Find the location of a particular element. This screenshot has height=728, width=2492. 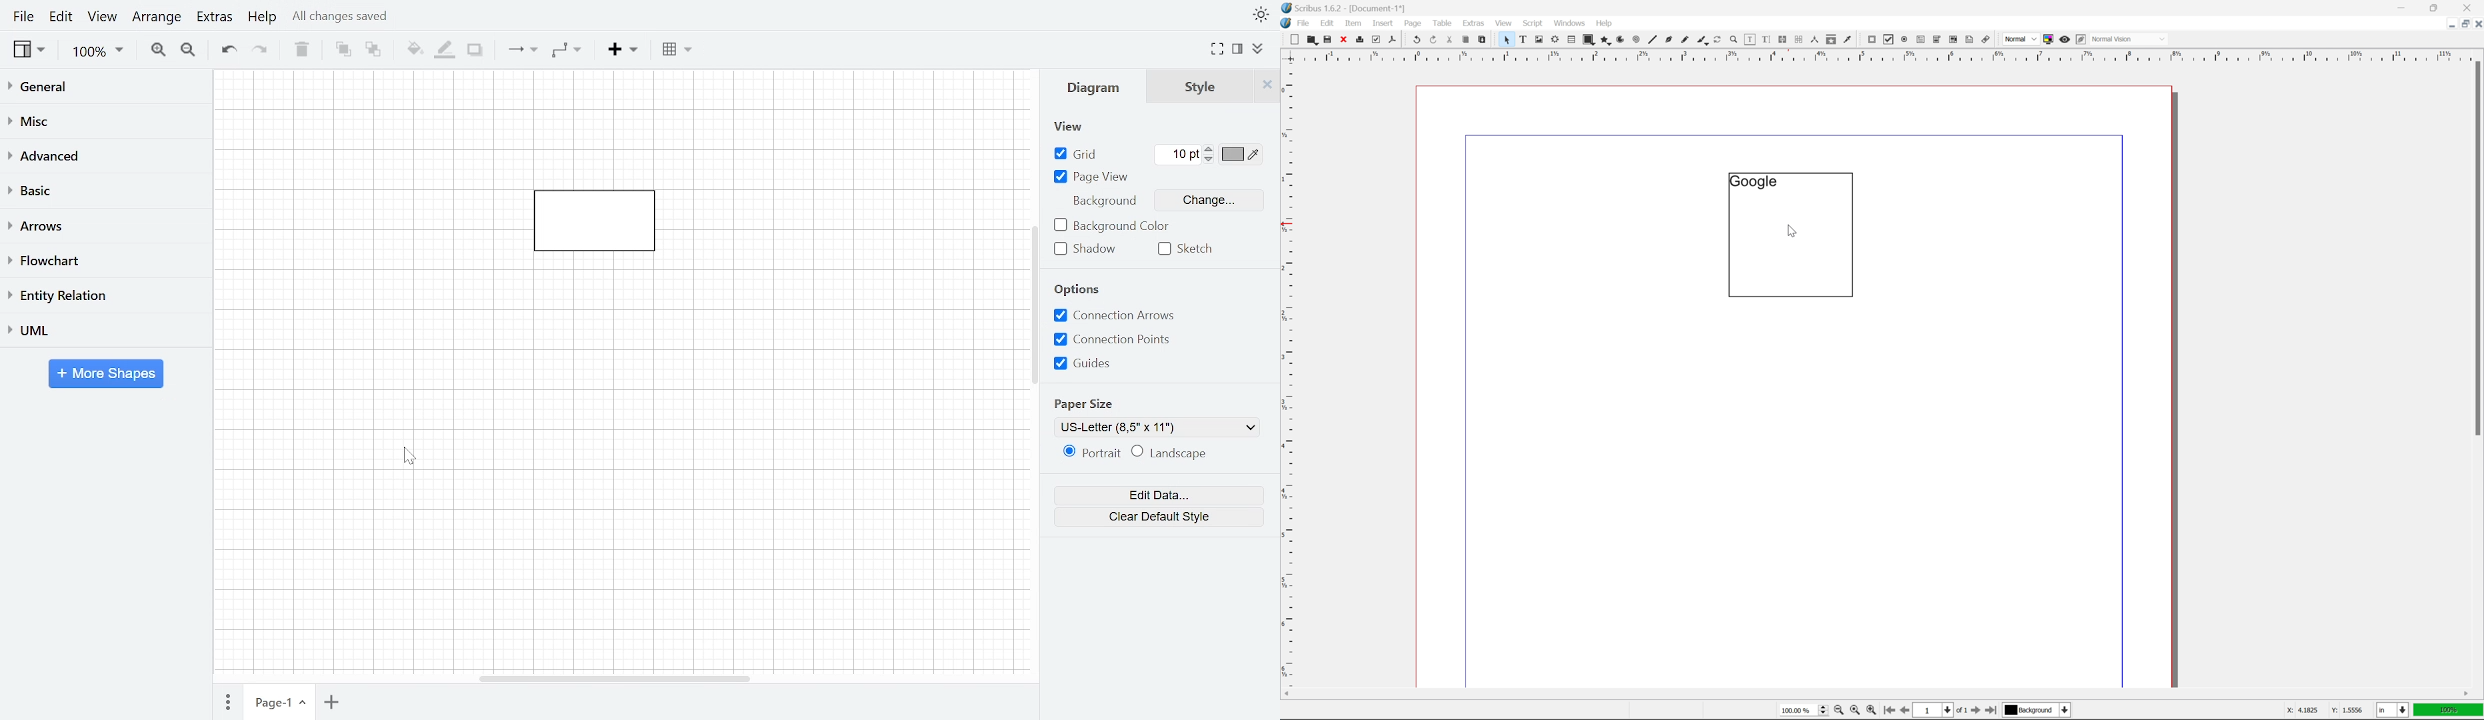

restore down is located at coordinates (2437, 7).